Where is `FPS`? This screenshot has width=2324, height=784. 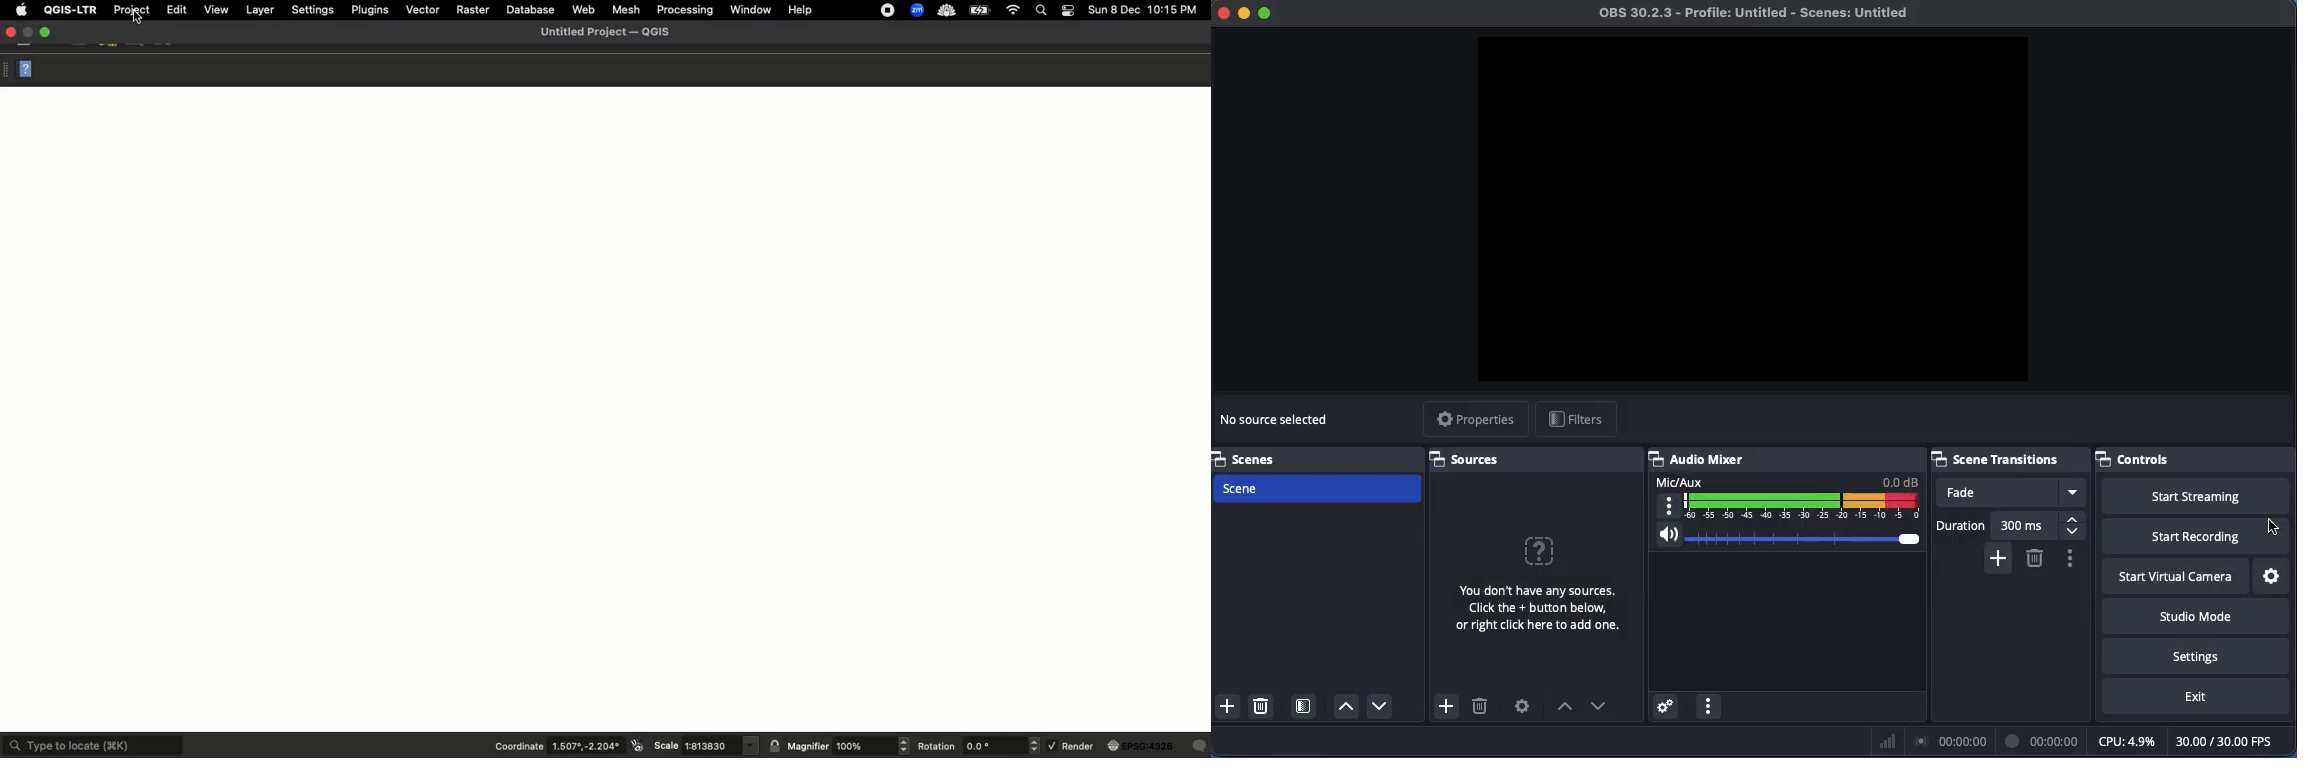
FPS is located at coordinates (2233, 741).